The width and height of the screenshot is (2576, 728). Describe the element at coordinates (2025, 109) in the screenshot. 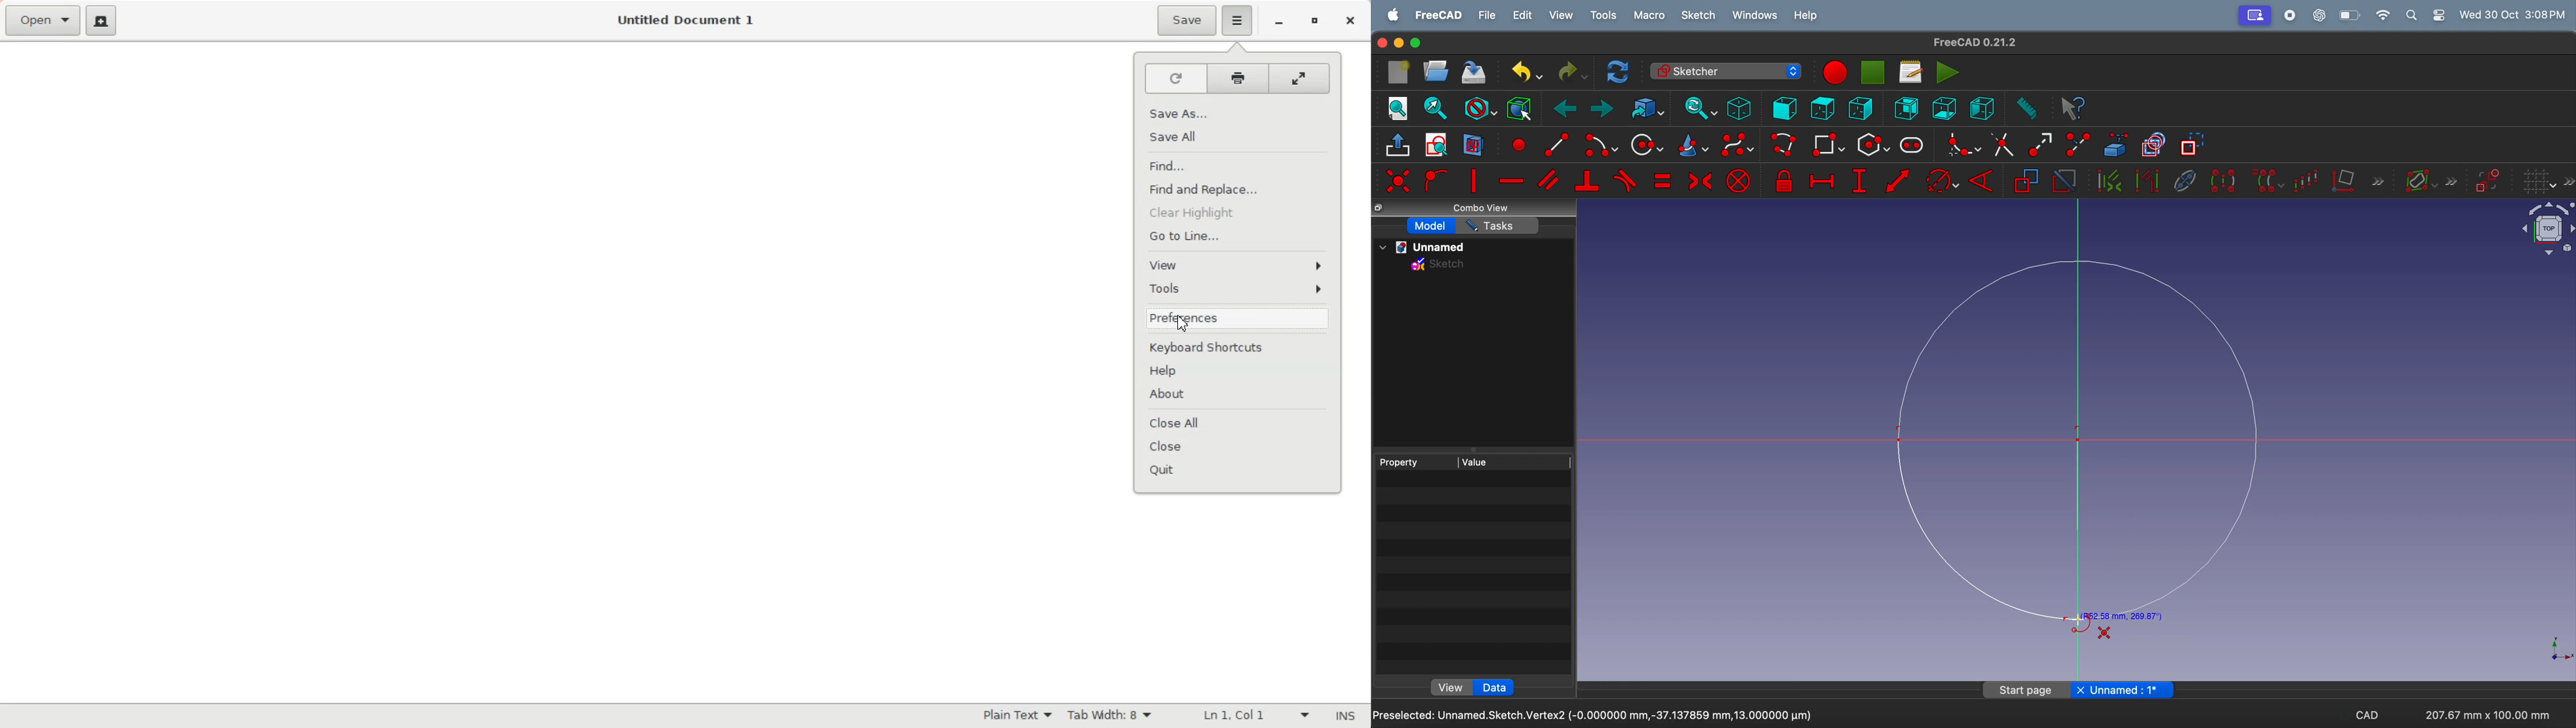

I see `measure distance` at that location.